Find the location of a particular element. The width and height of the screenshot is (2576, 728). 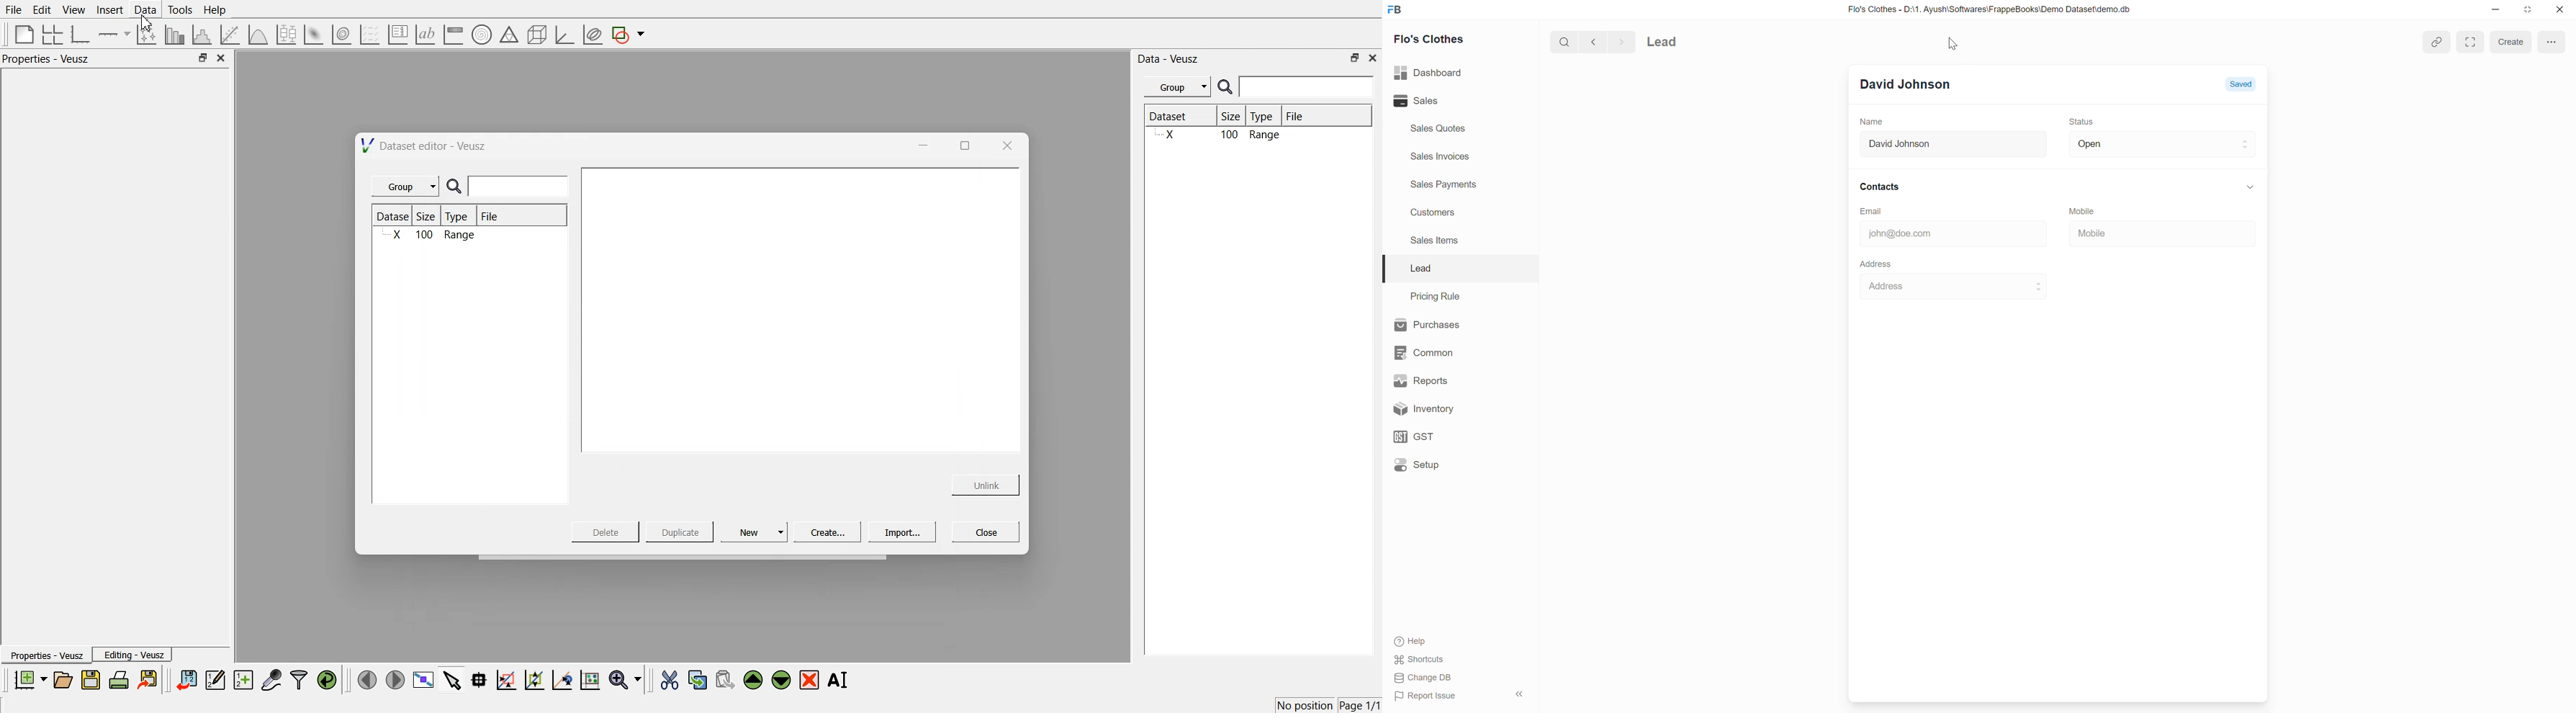

Hide sidebar is located at coordinates (1519, 693).